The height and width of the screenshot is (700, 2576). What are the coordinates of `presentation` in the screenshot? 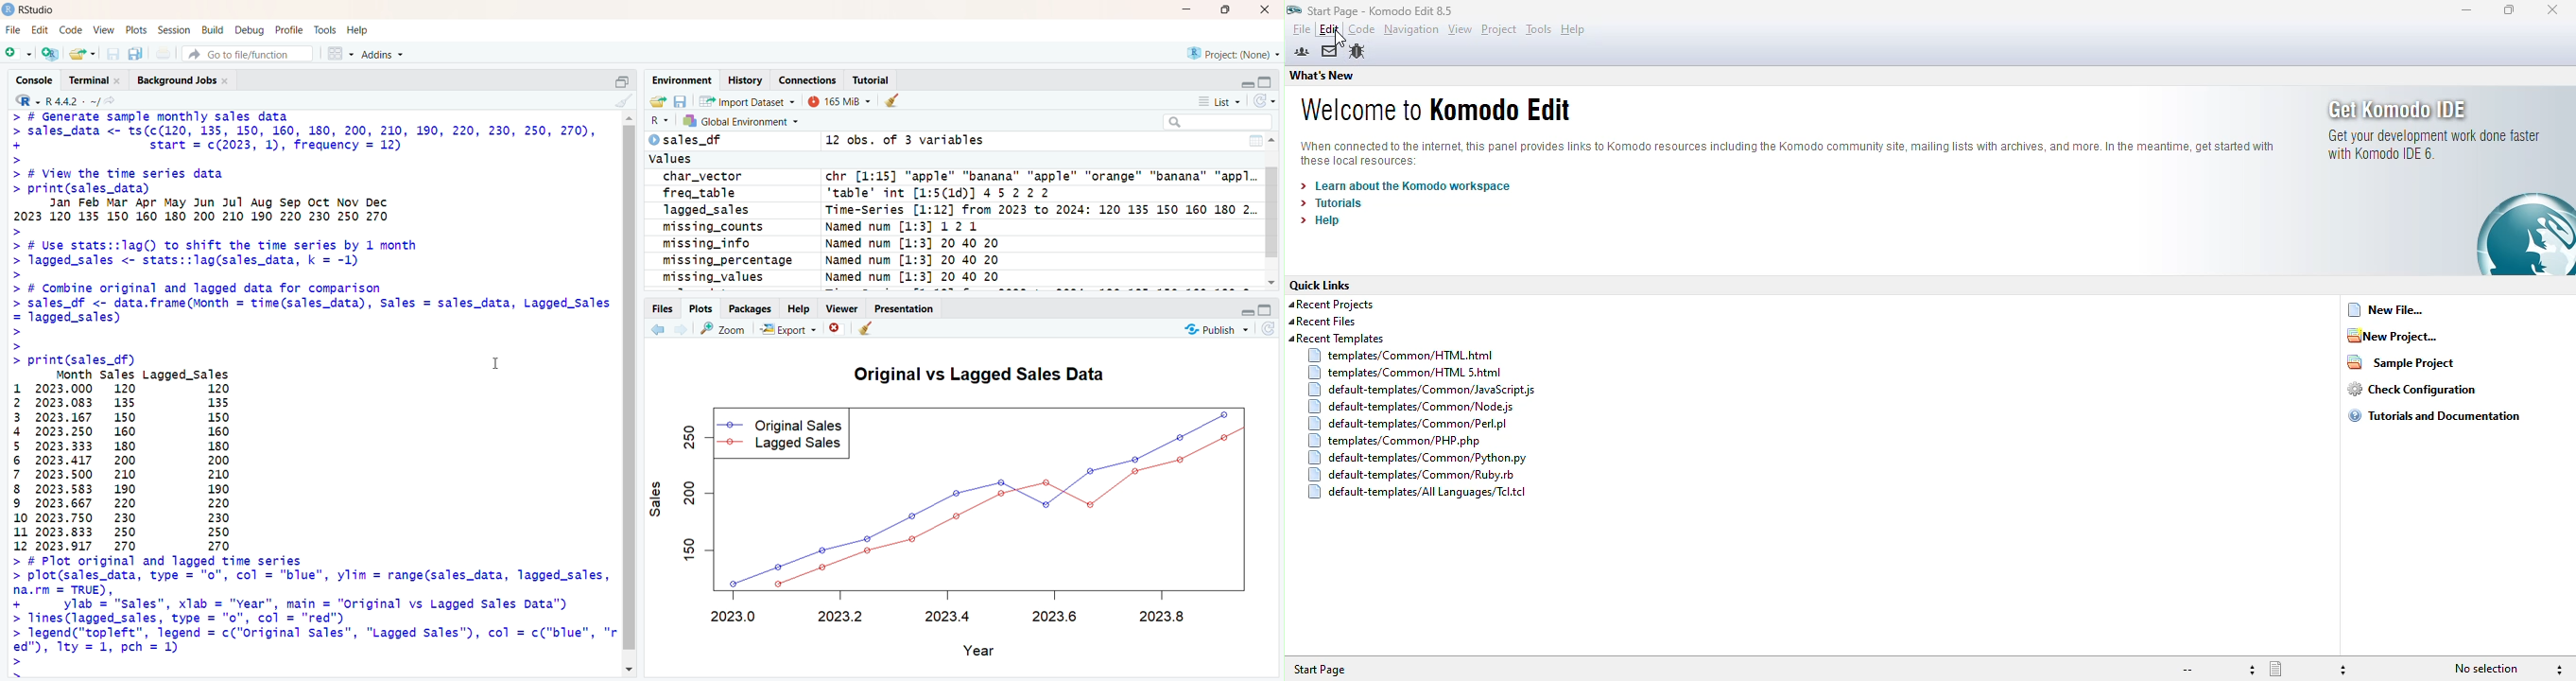 It's located at (906, 309).